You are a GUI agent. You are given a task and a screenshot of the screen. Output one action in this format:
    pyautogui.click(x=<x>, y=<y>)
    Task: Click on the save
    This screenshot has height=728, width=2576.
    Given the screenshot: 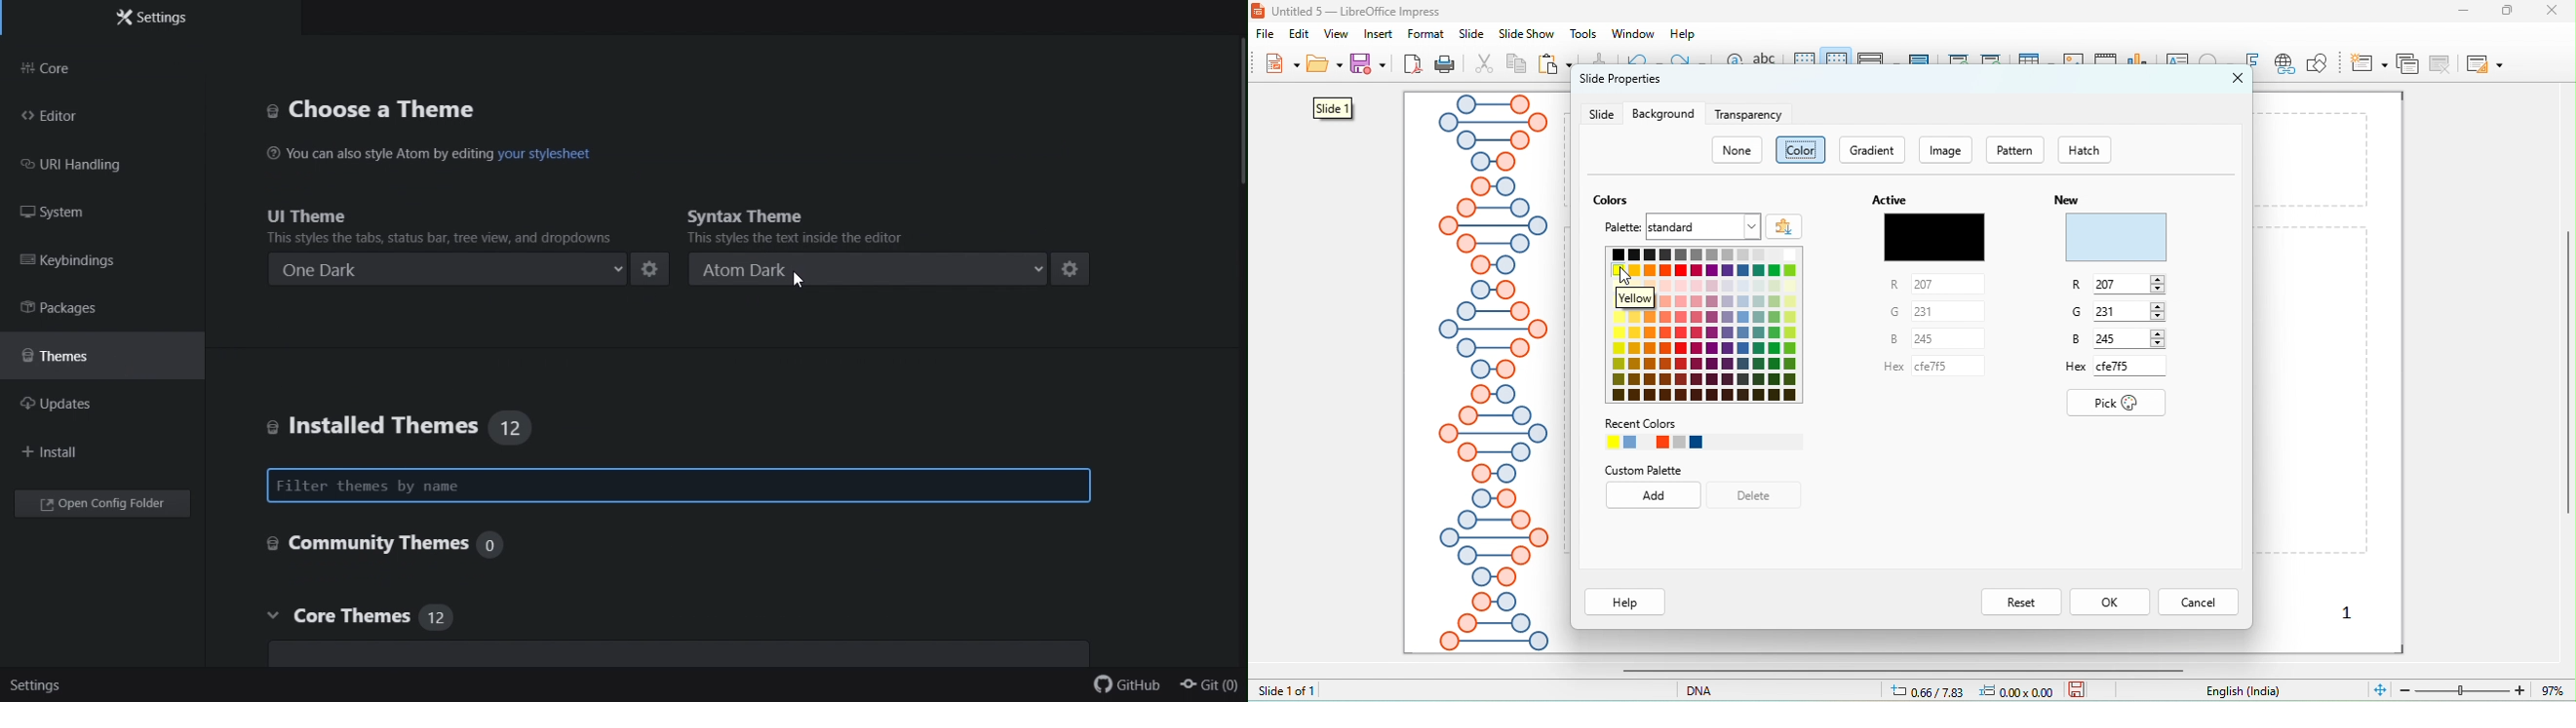 What is the action you would take?
    pyautogui.click(x=1371, y=63)
    